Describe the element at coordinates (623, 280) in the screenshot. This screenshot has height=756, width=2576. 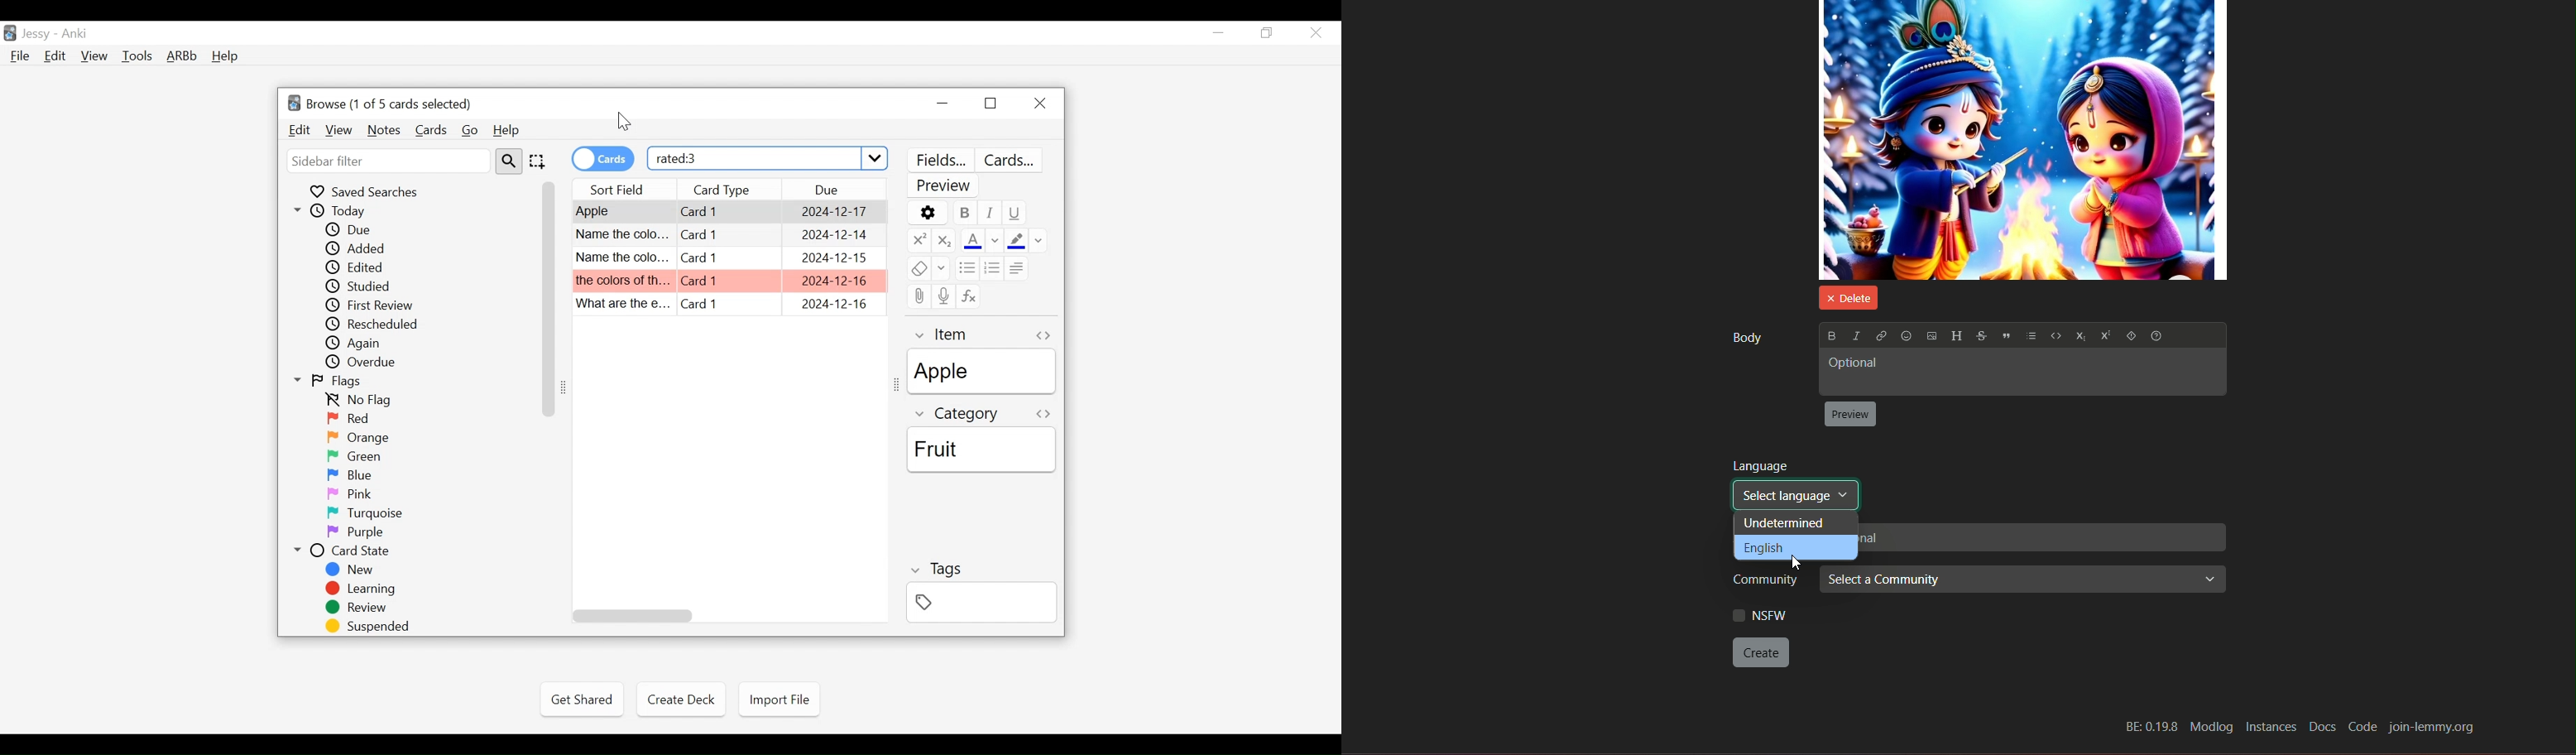
I see `Card` at that location.